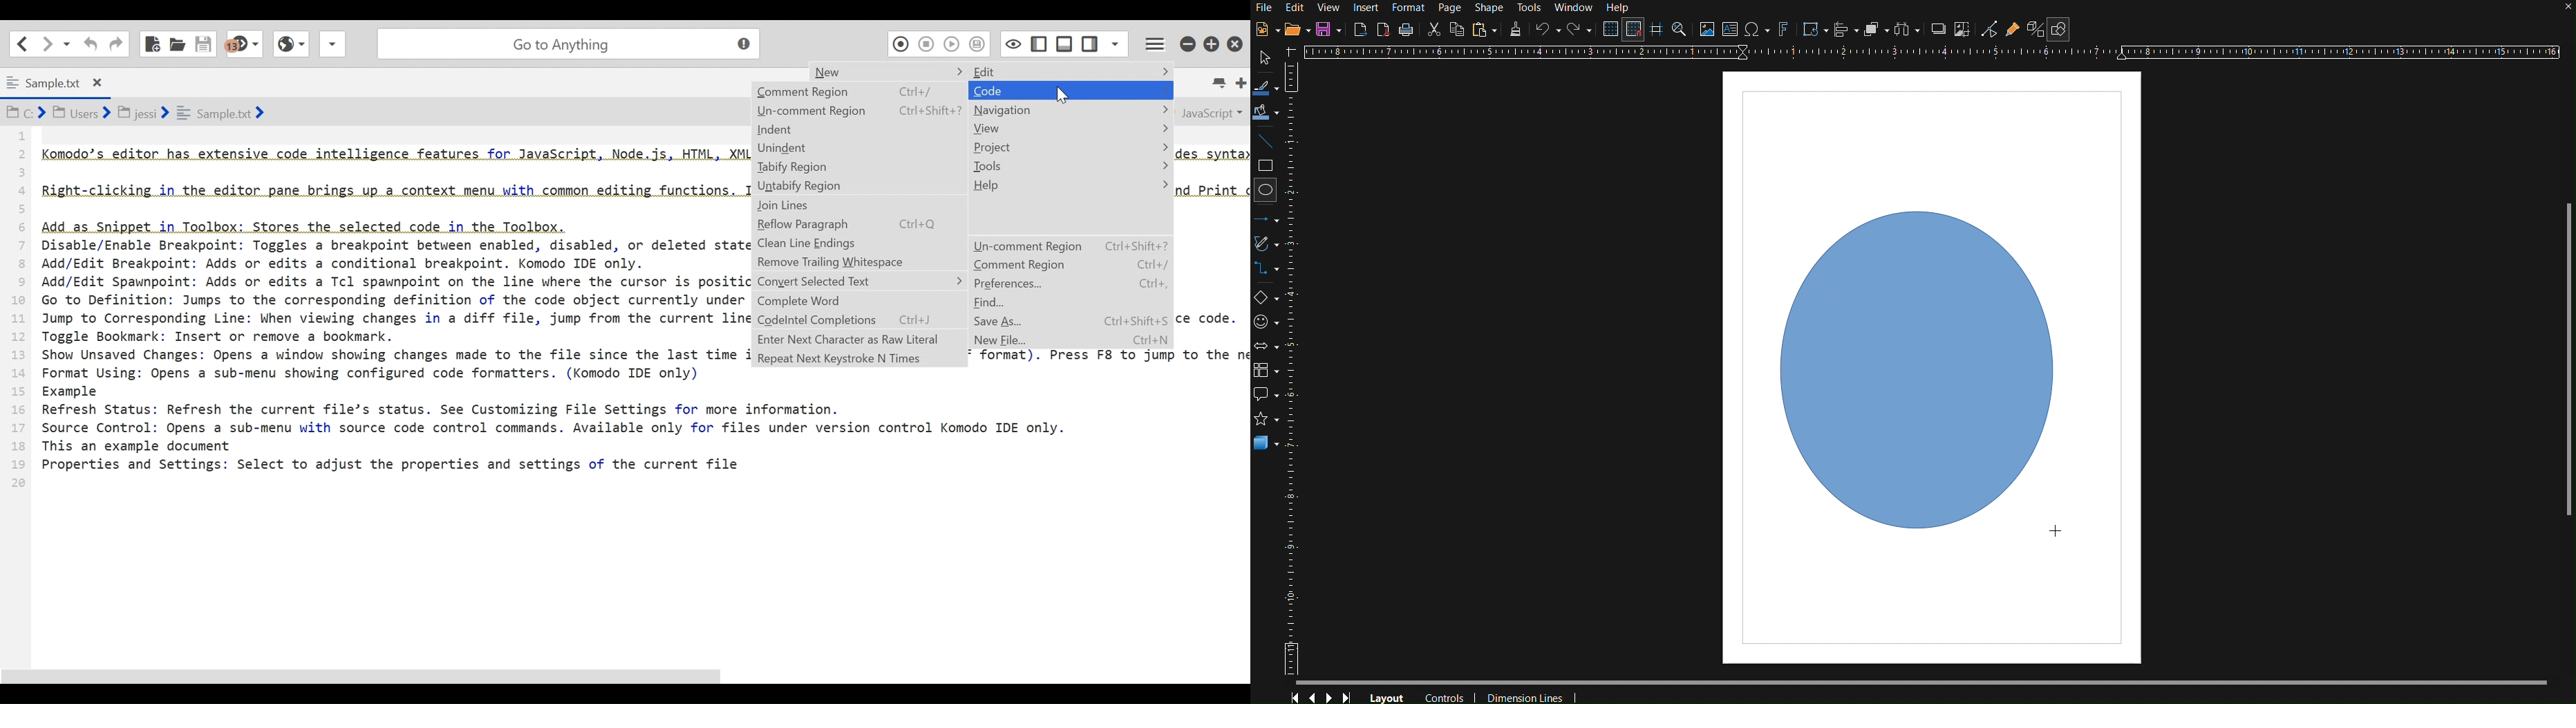  What do you see at coordinates (1268, 144) in the screenshot?
I see `Insert Line` at bounding box center [1268, 144].